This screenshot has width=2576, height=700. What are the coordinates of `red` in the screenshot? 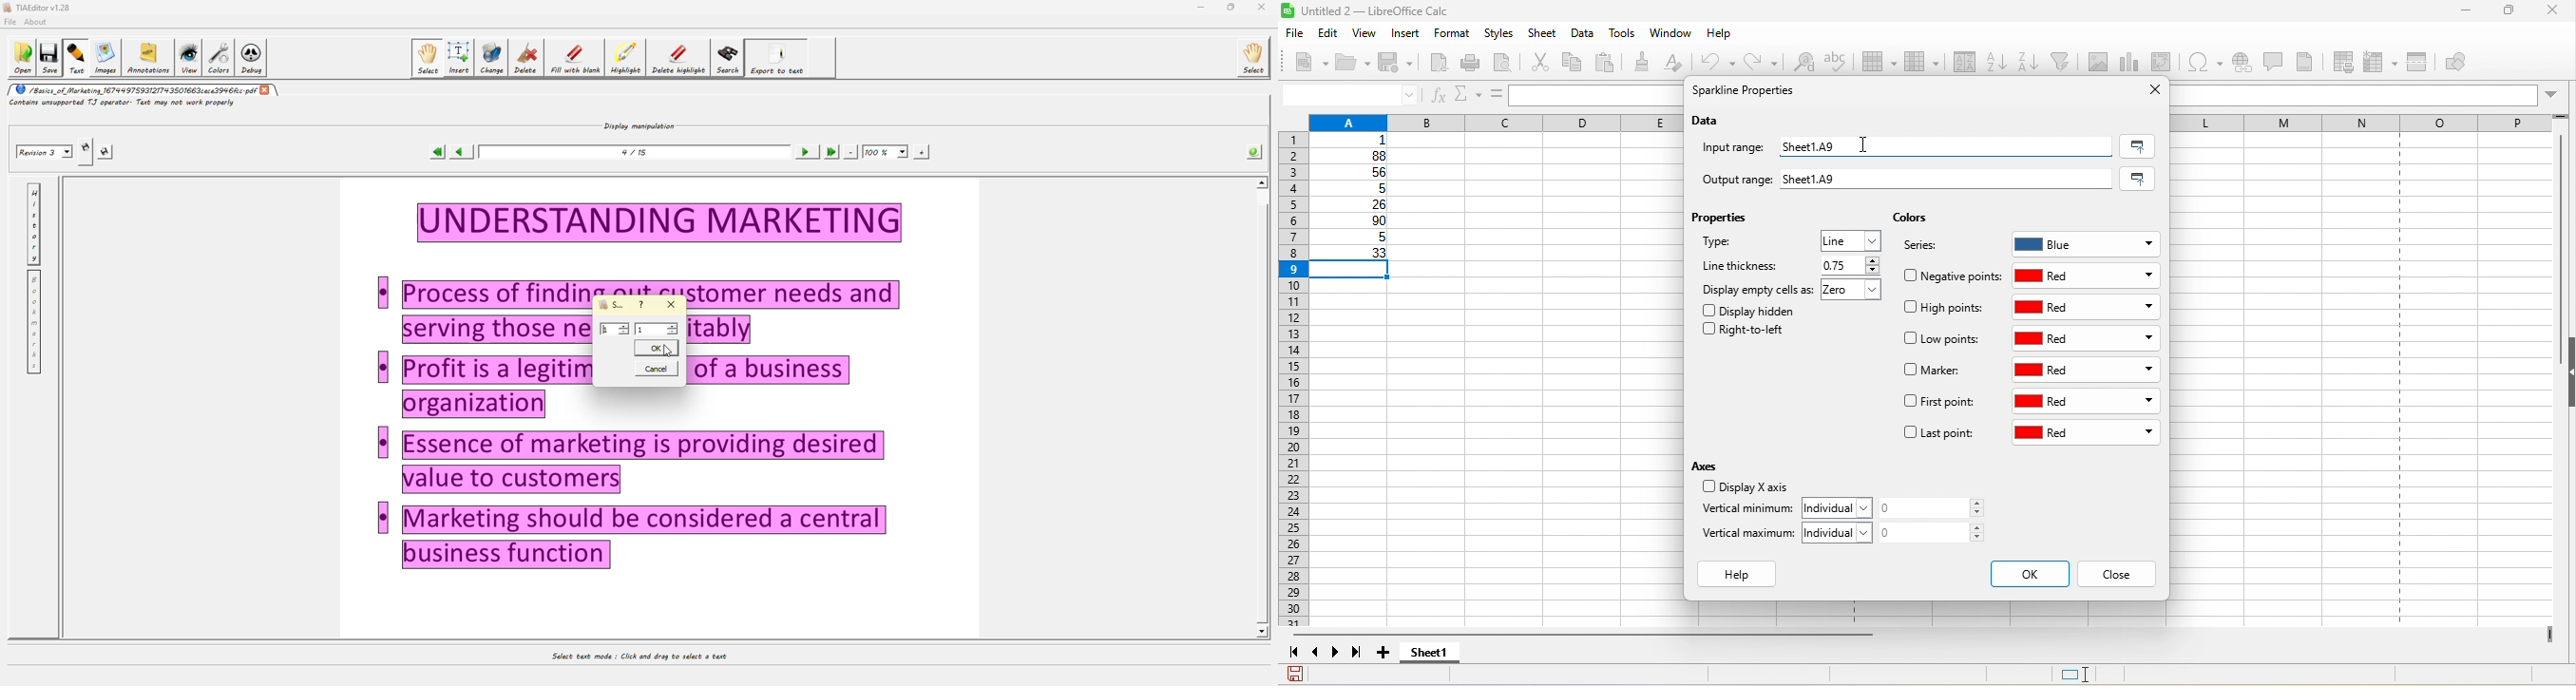 It's located at (2086, 403).